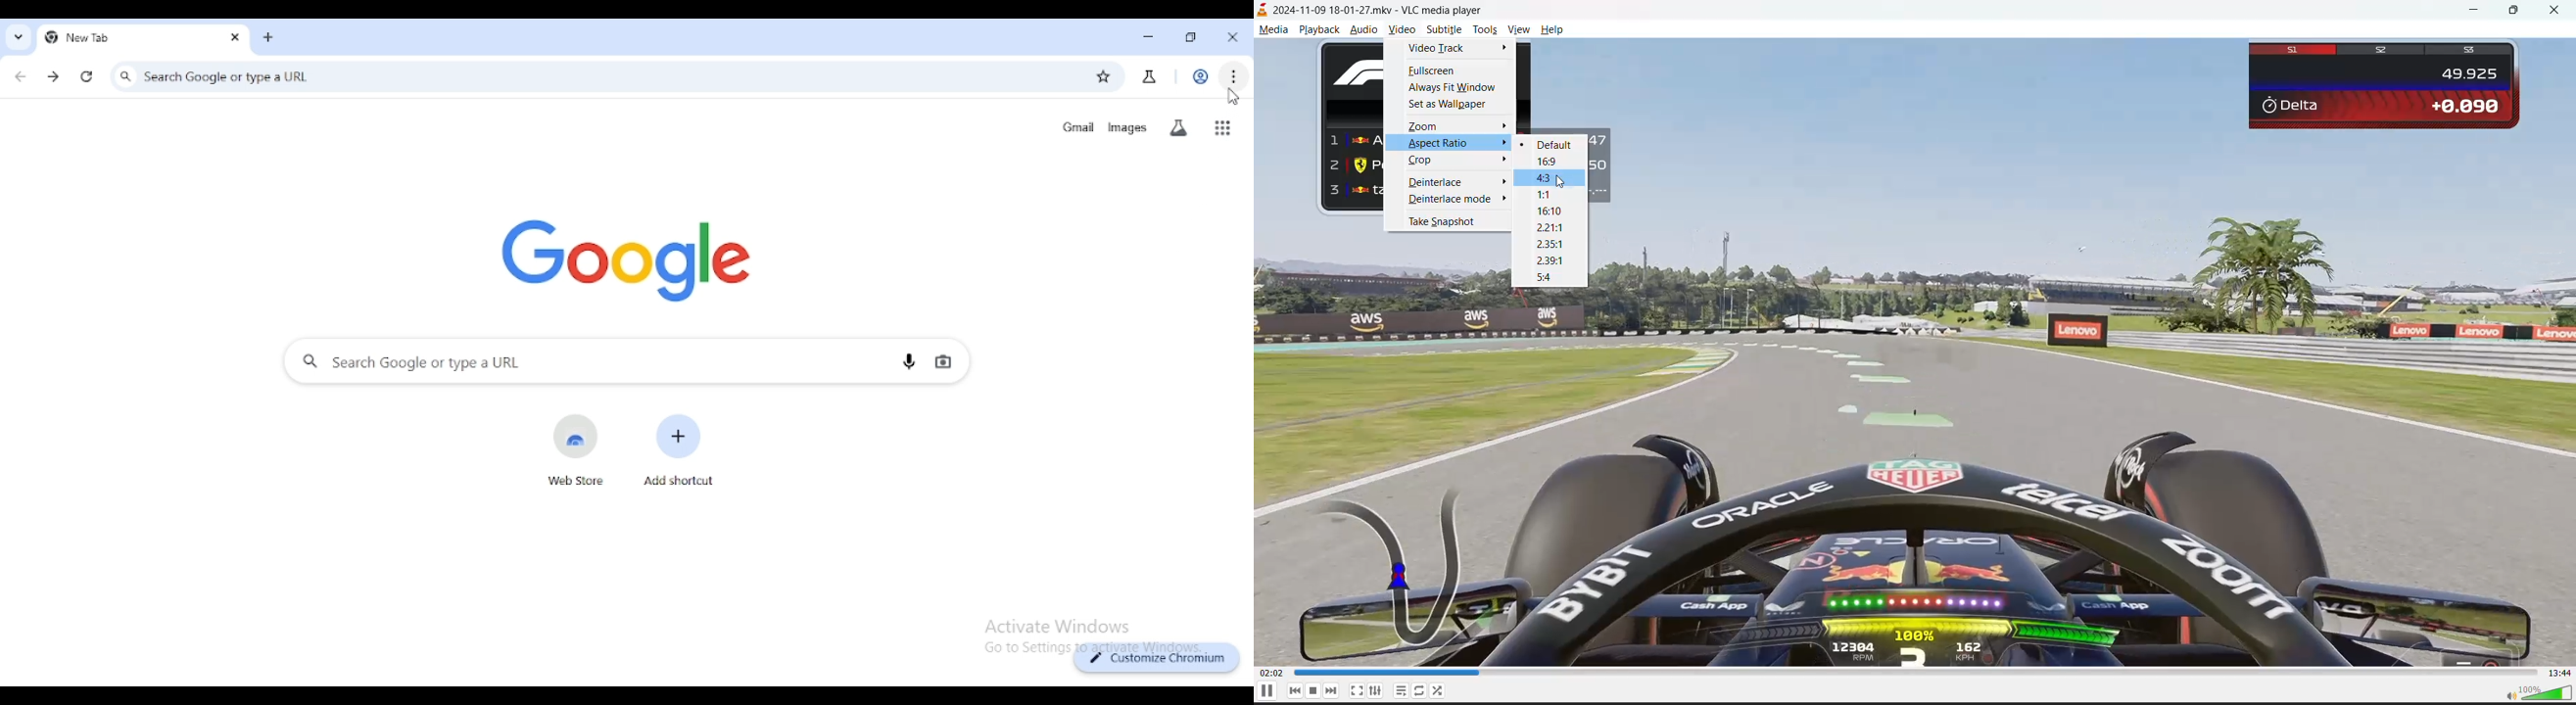 The image size is (2576, 728). What do you see at coordinates (1559, 184) in the screenshot?
I see `cursor` at bounding box center [1559, 184].